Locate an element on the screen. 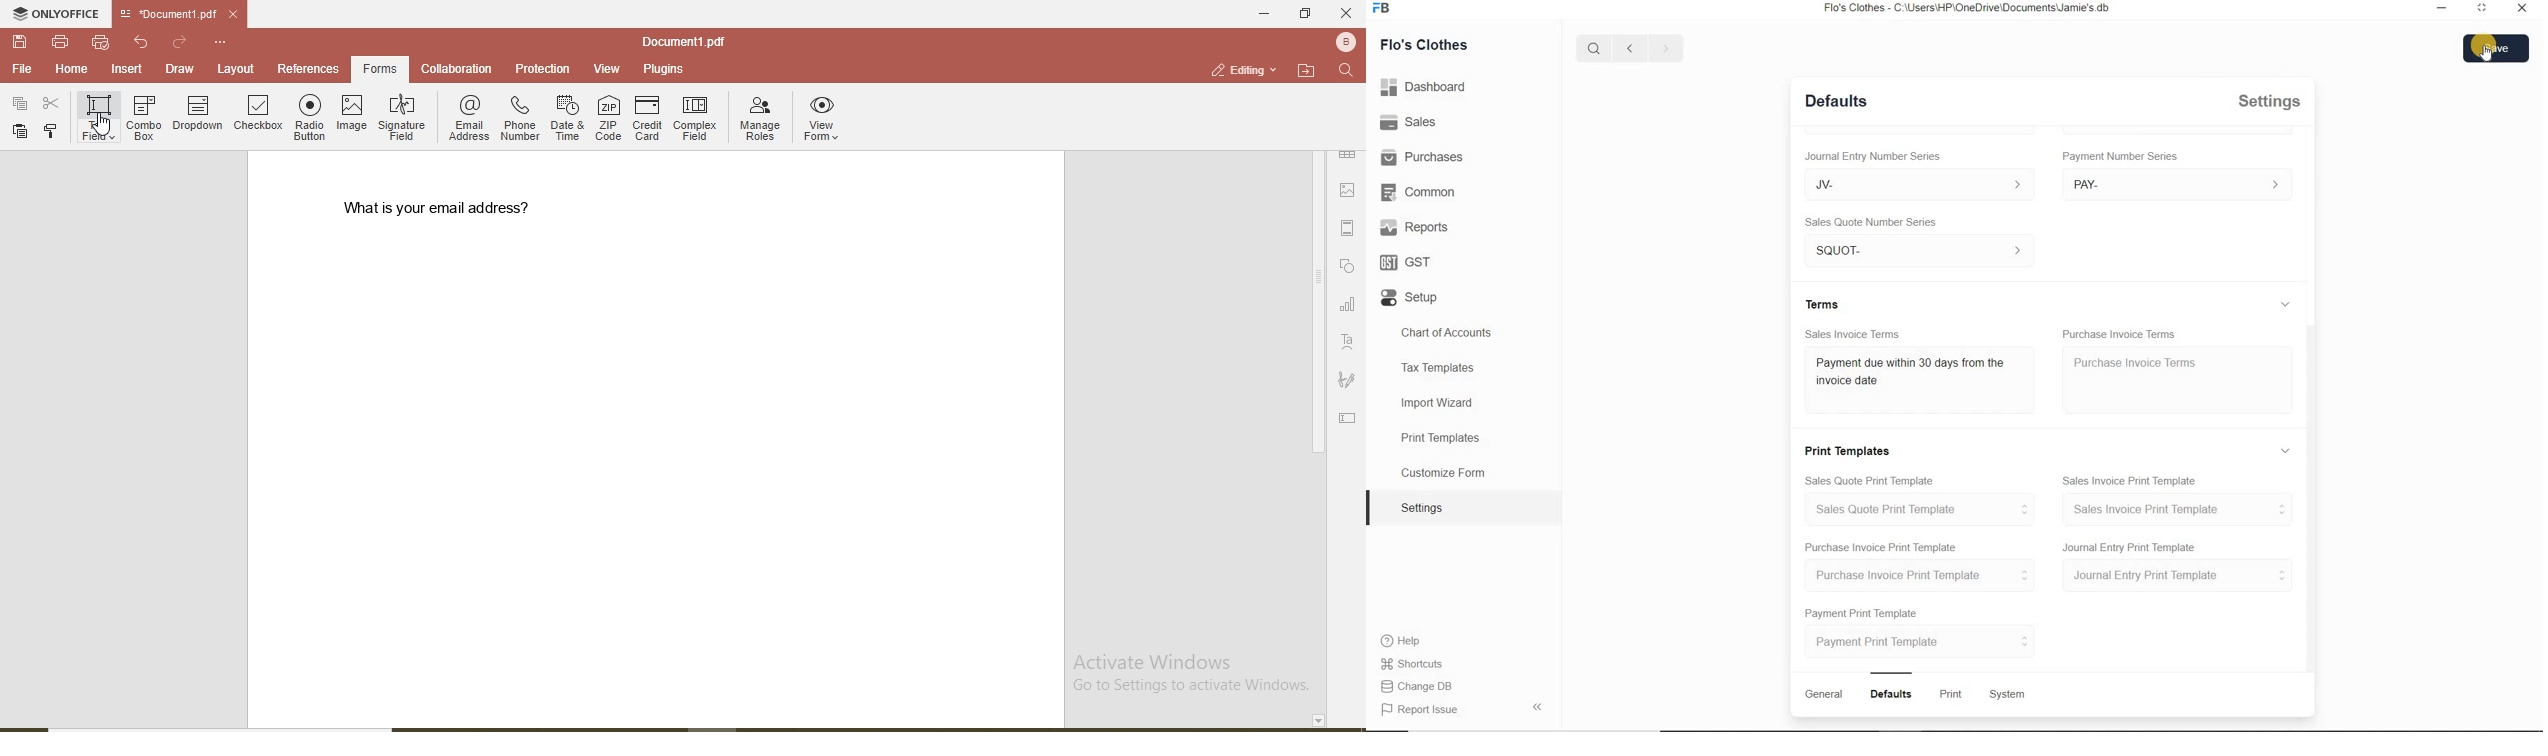 The image size is (2548, 756). phone number is located at coordinates (520, 121).